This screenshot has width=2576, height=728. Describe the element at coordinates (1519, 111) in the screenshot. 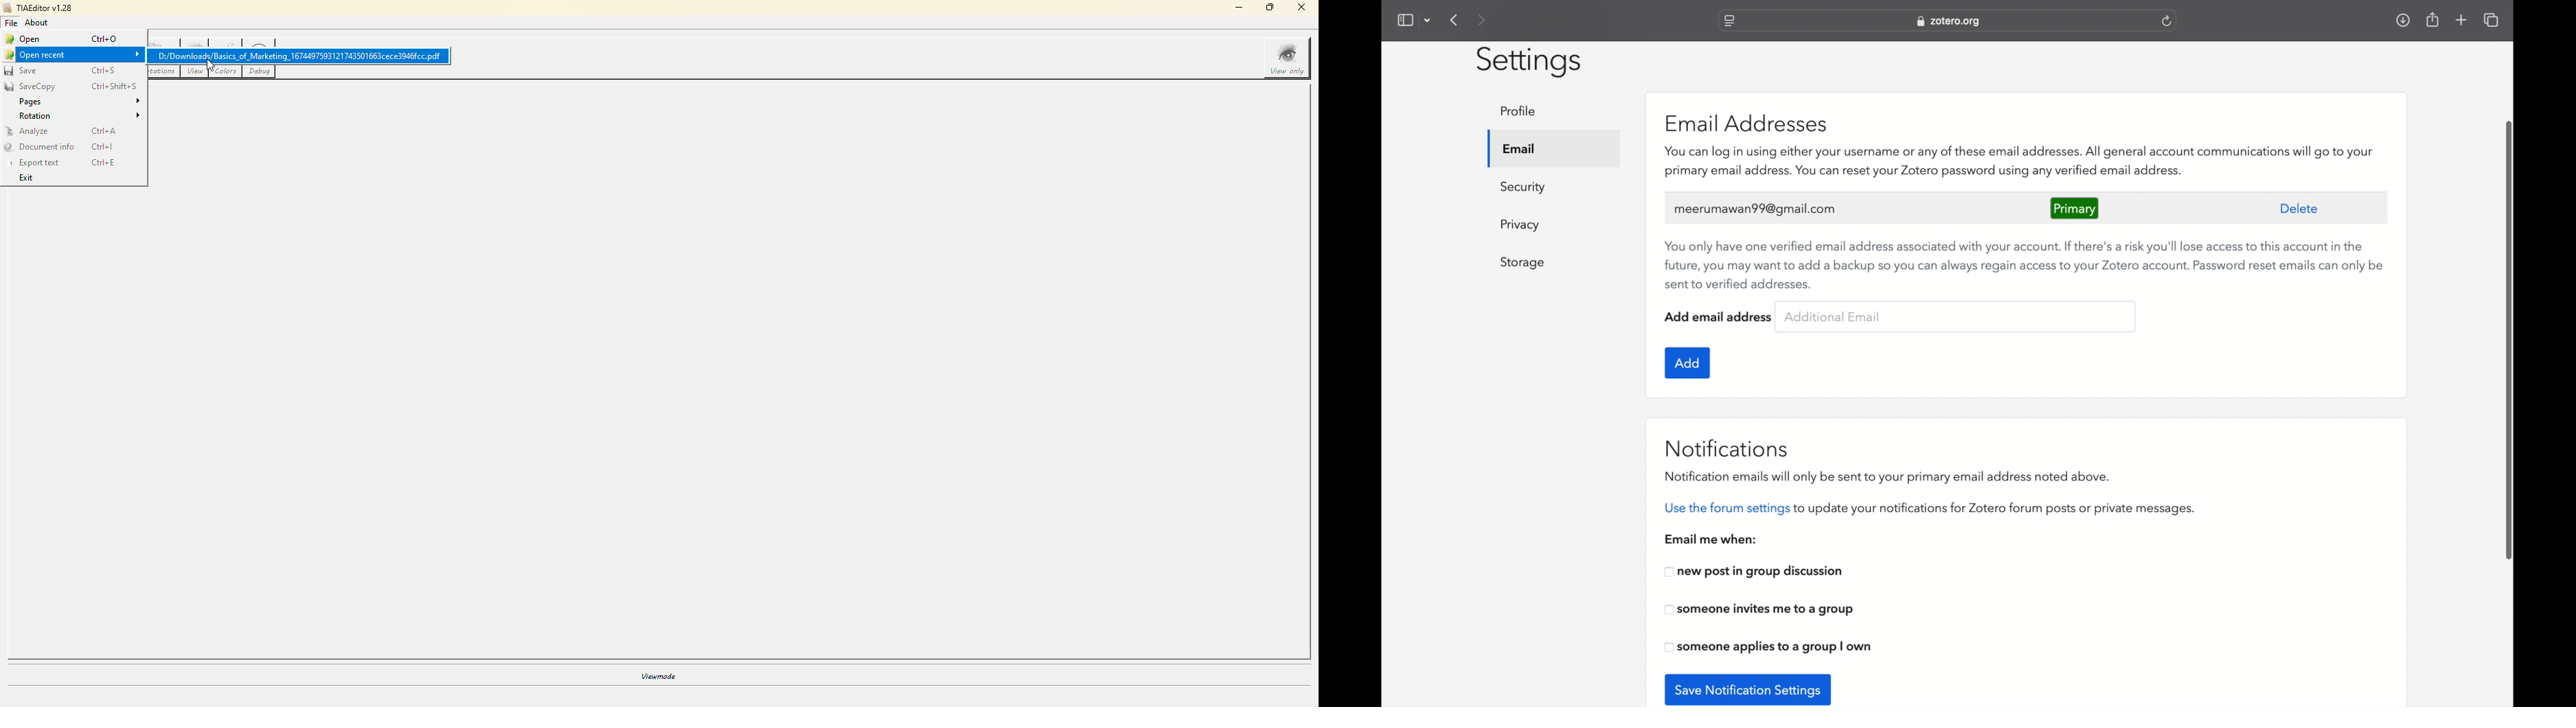

I see `profile` at that location.